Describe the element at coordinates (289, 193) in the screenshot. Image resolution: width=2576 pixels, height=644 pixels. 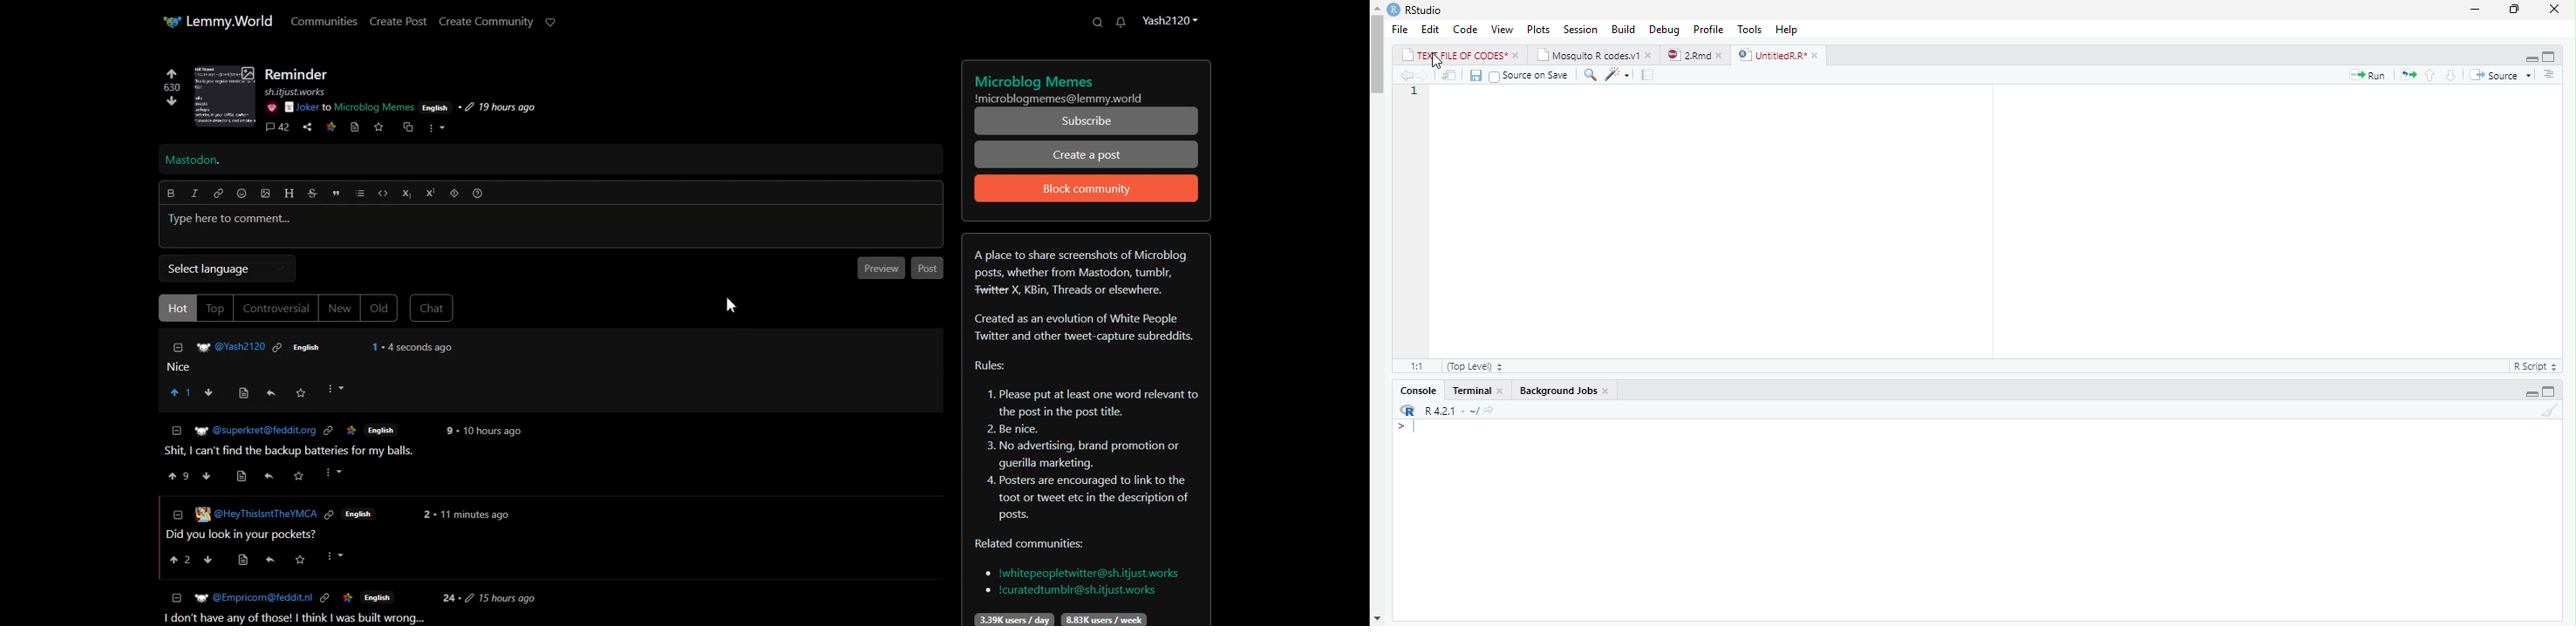
I see `Header` at that location.